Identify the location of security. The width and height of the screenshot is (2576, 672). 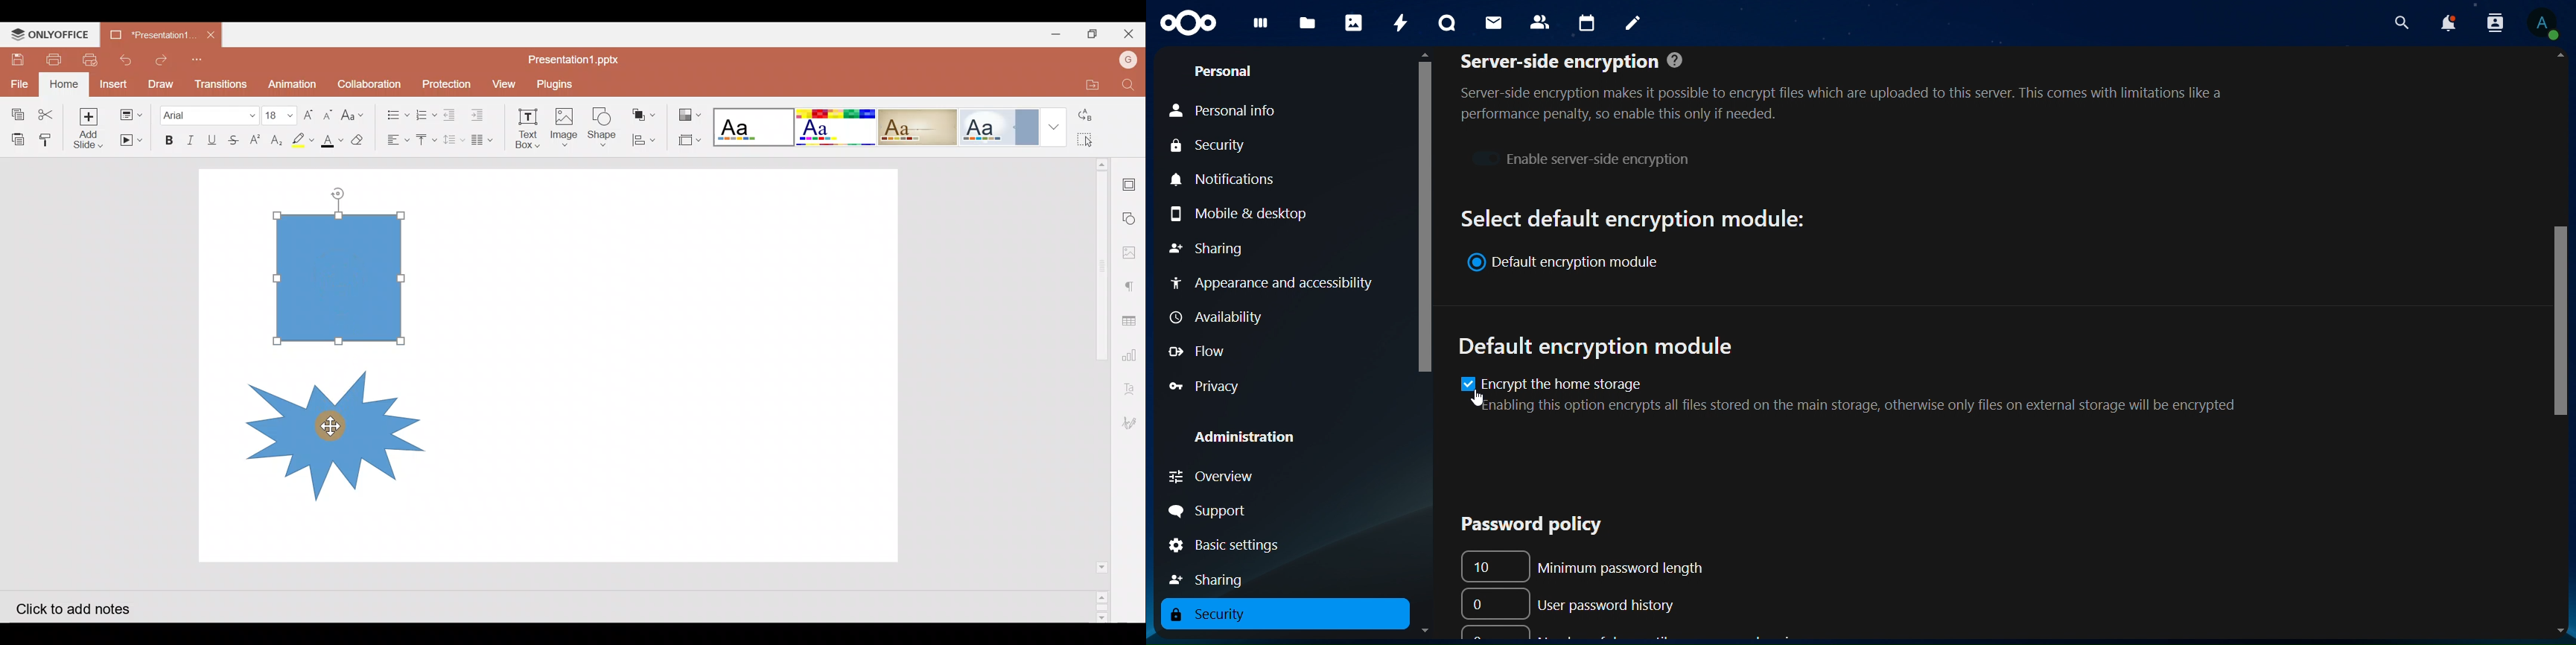
(1210, 148).